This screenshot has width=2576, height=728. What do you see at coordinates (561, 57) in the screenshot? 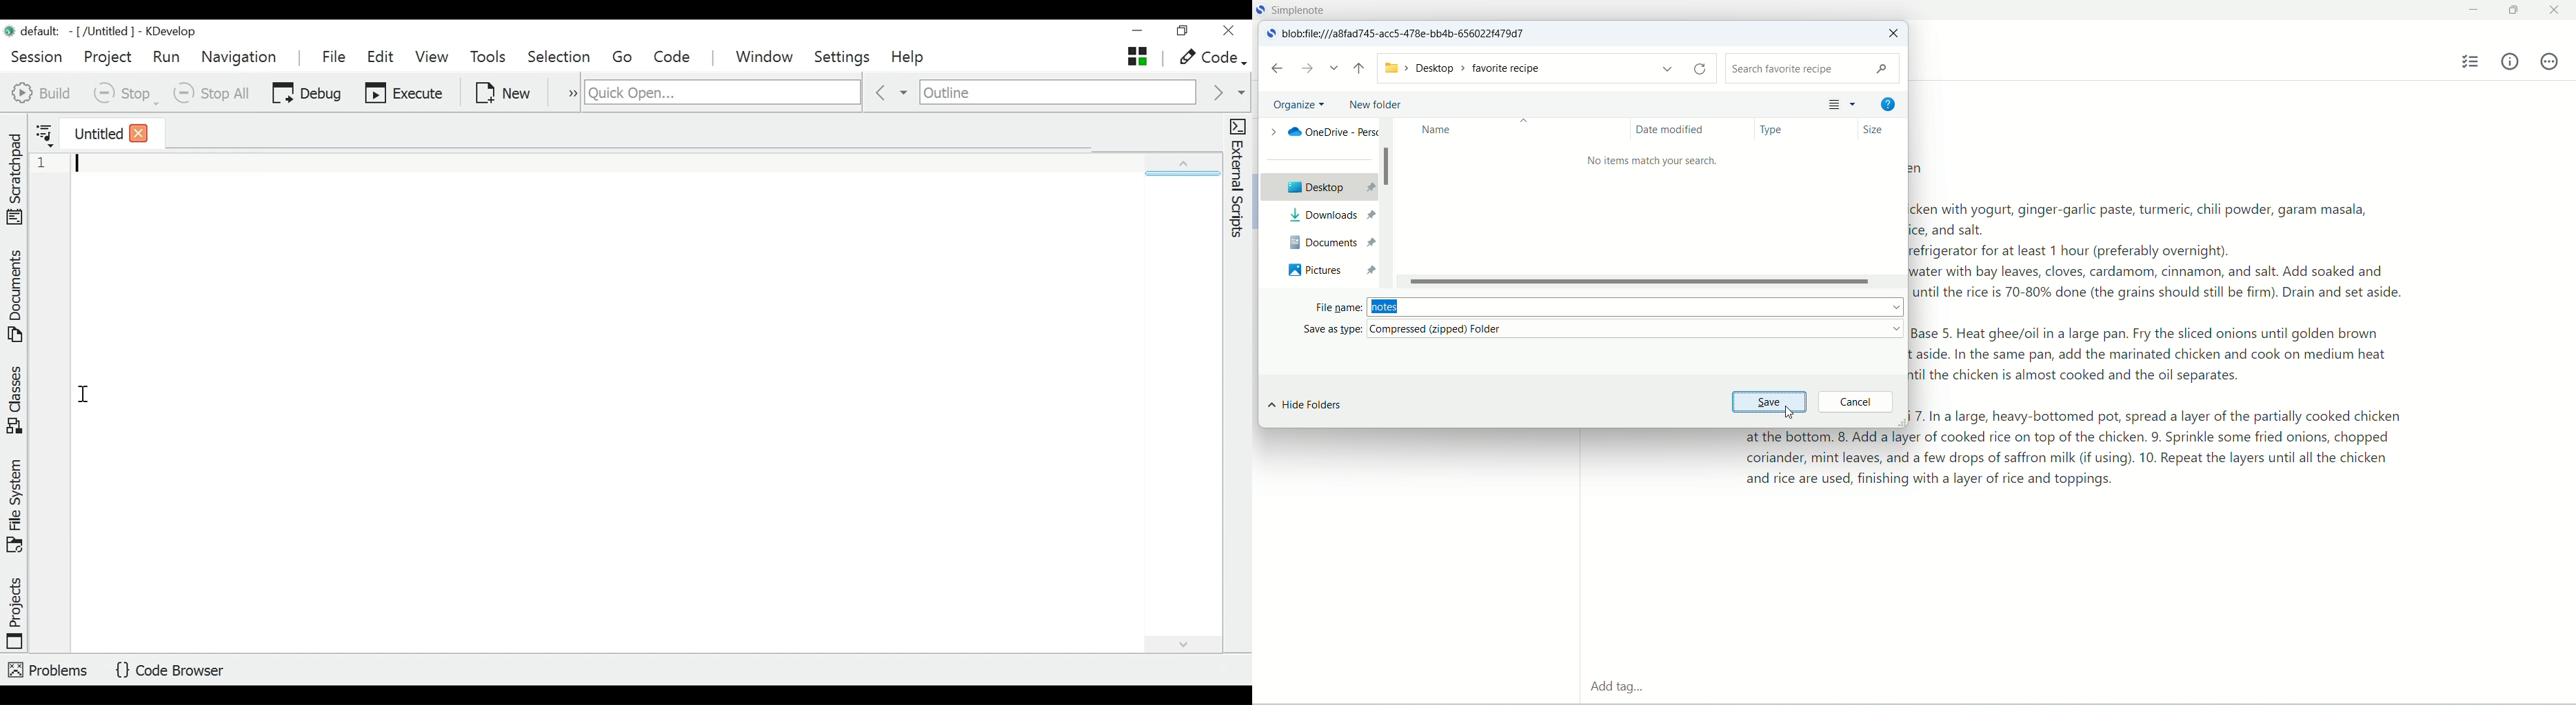
I see `Selection` at bounding box center [561, 57].